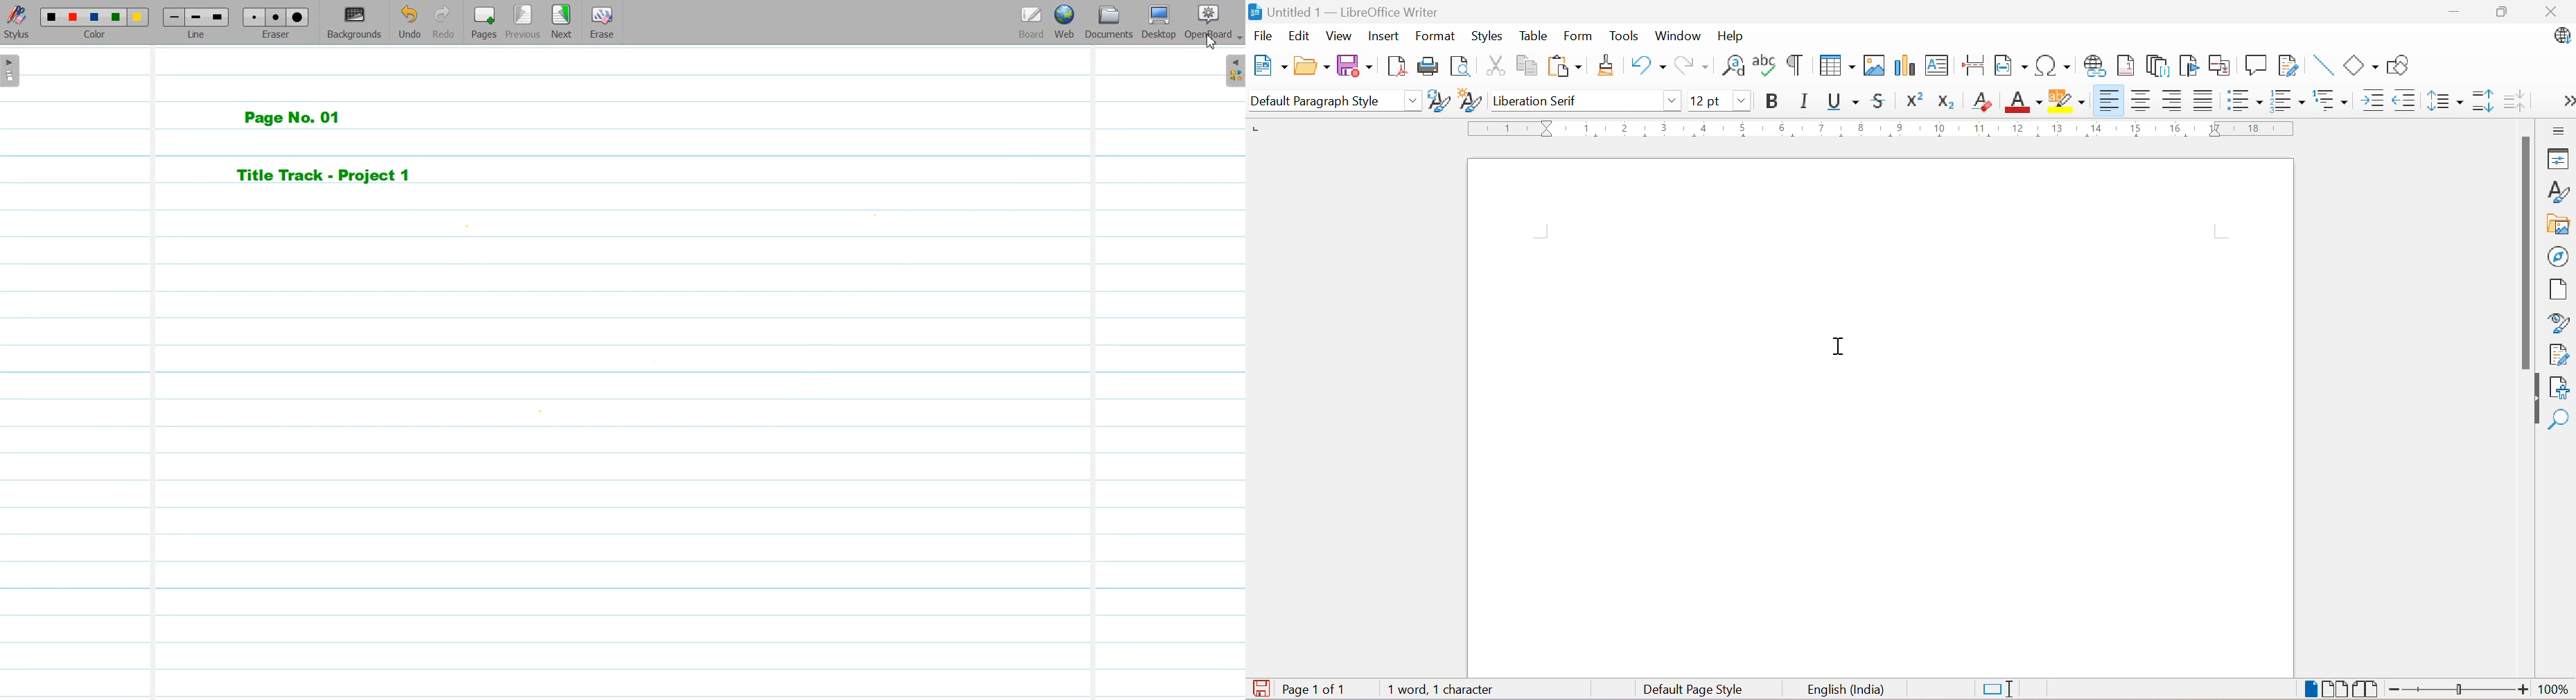  Describe the element at coordinates (2395, 690) in the screenshot. I see `Zoom Out` at that location.